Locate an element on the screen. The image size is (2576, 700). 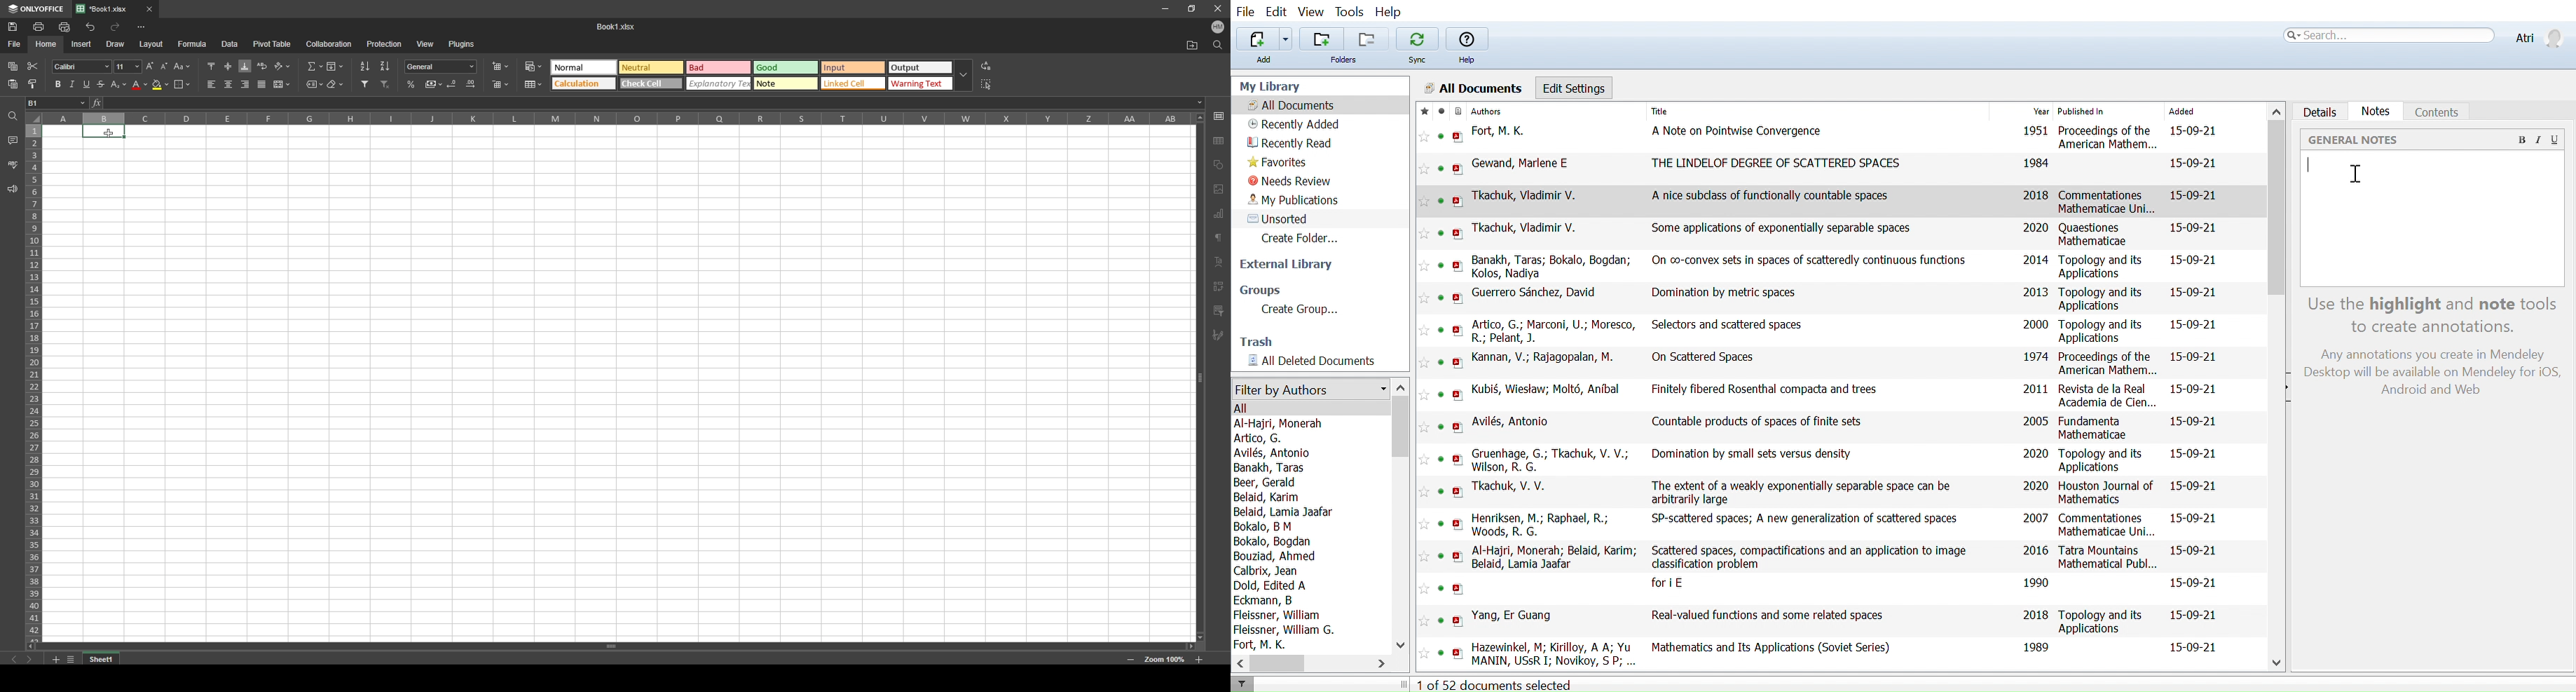
Artico, G.; Marconi, U.; Moresco, R.; Pelant, J. is located at coordinates (1554, 330).